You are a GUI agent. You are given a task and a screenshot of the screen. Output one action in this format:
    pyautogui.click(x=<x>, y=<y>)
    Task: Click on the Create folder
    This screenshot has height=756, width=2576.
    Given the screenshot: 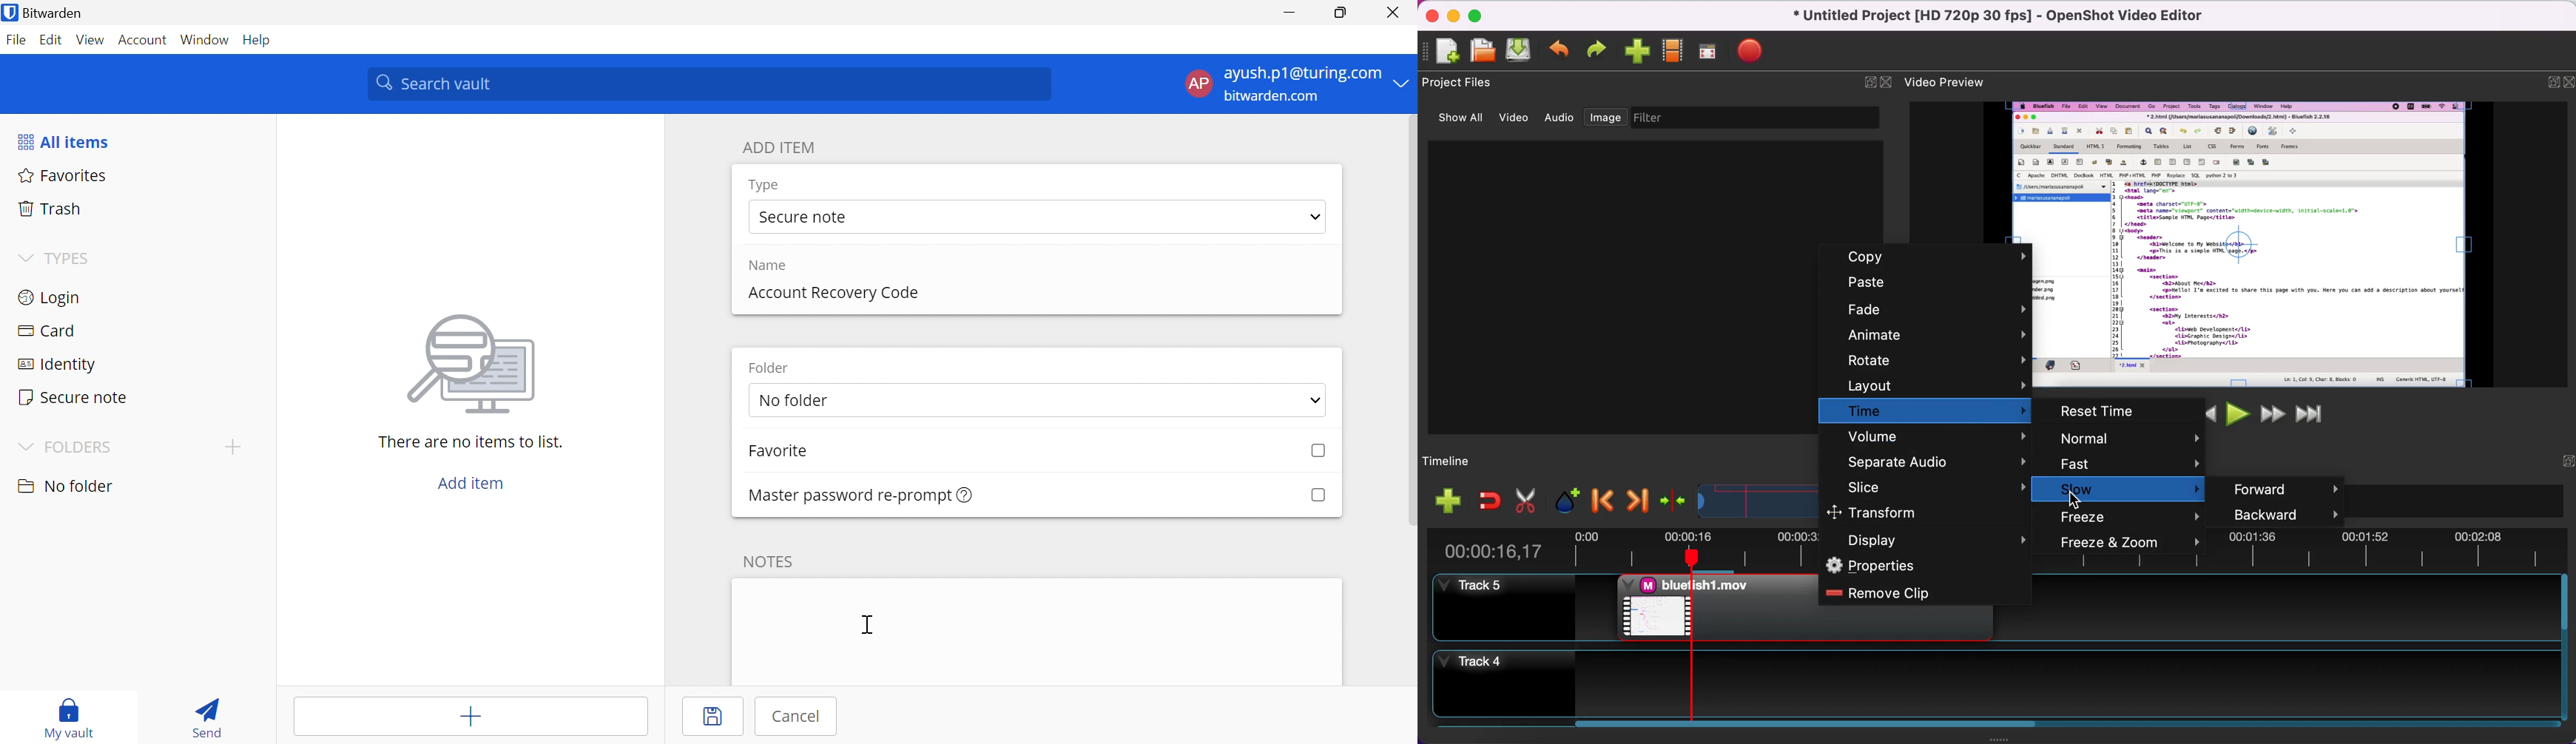 What is the action you would take?
    pyautogui.click(x=232, y=447)
    